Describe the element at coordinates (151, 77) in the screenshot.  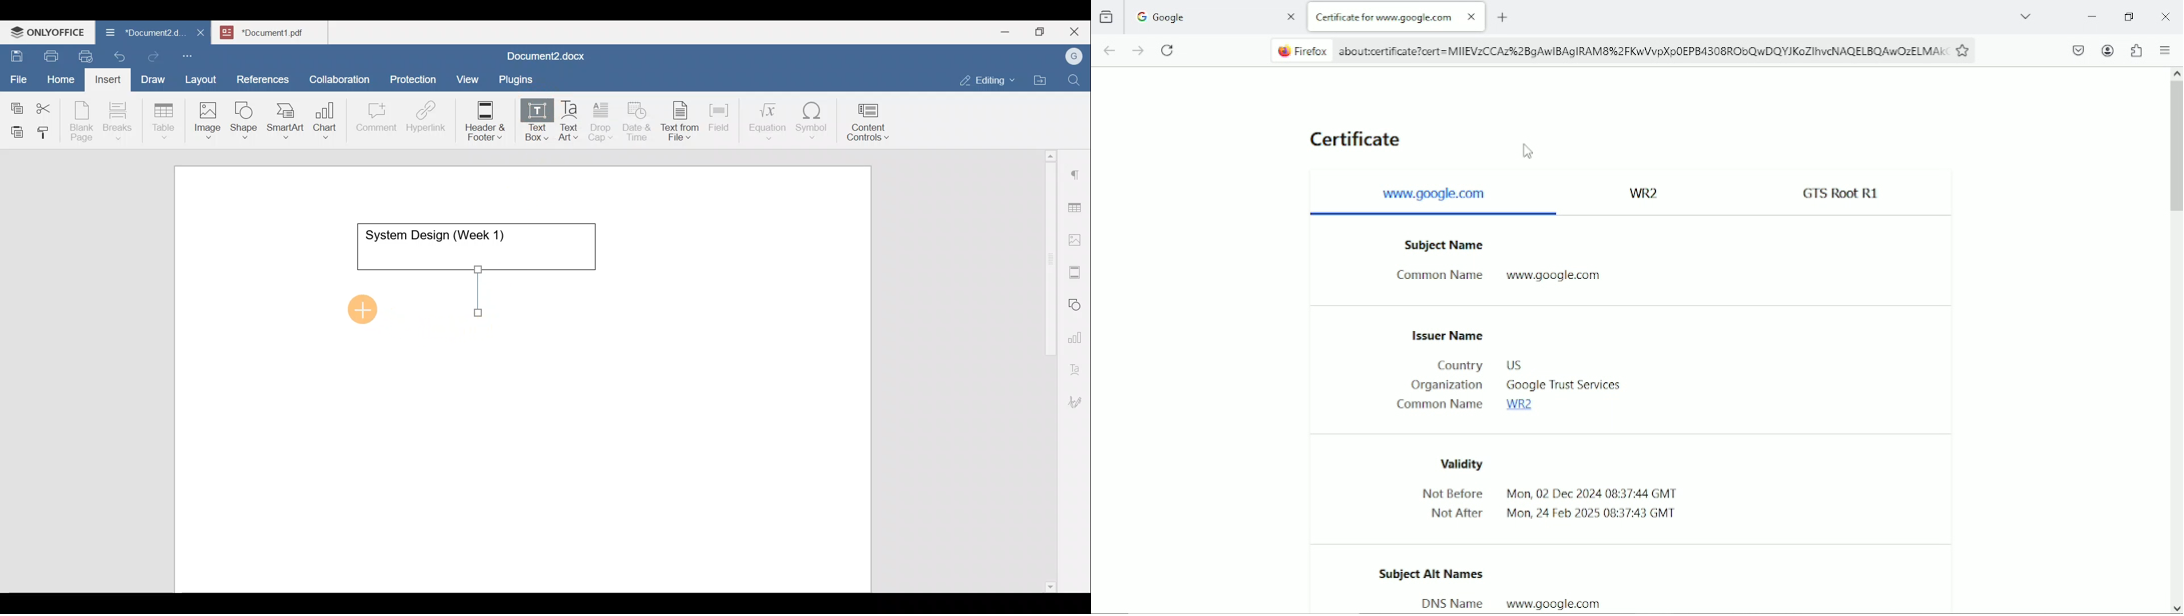
I see `Draw` at that location.